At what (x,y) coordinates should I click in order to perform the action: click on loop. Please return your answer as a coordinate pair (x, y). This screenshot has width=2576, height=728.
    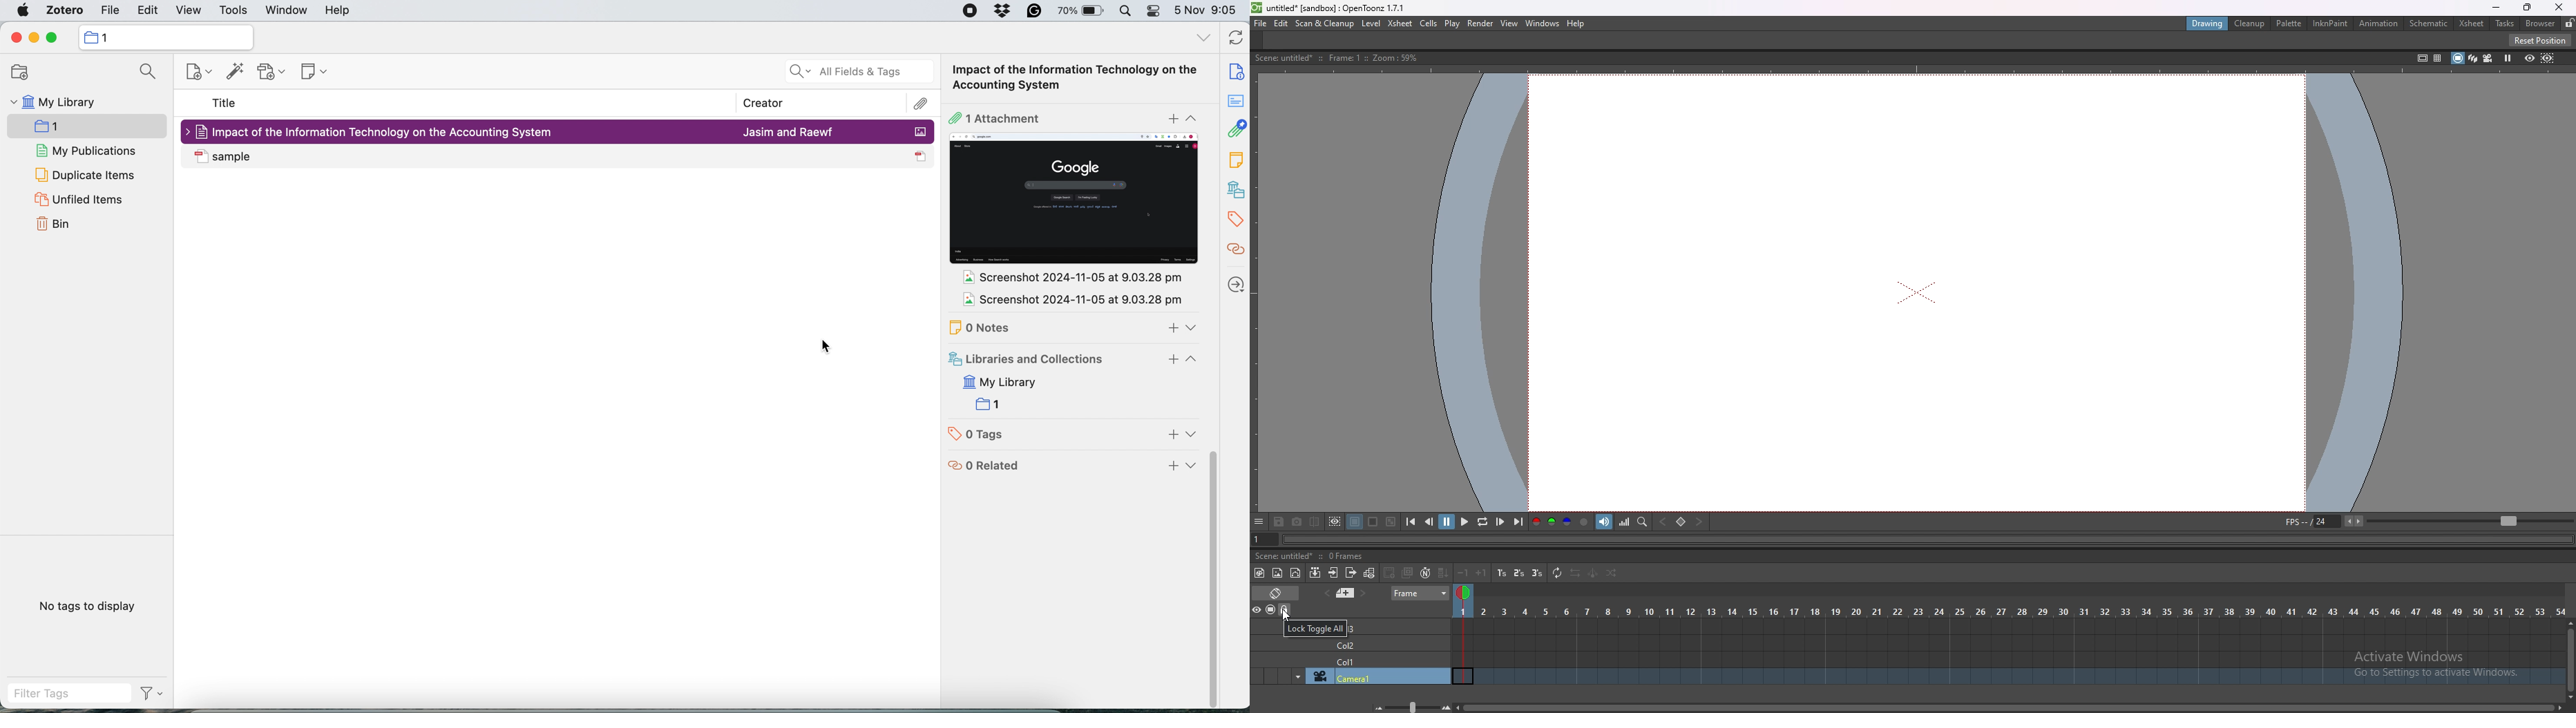
    Looking at the image, I should click on (1482, 522).